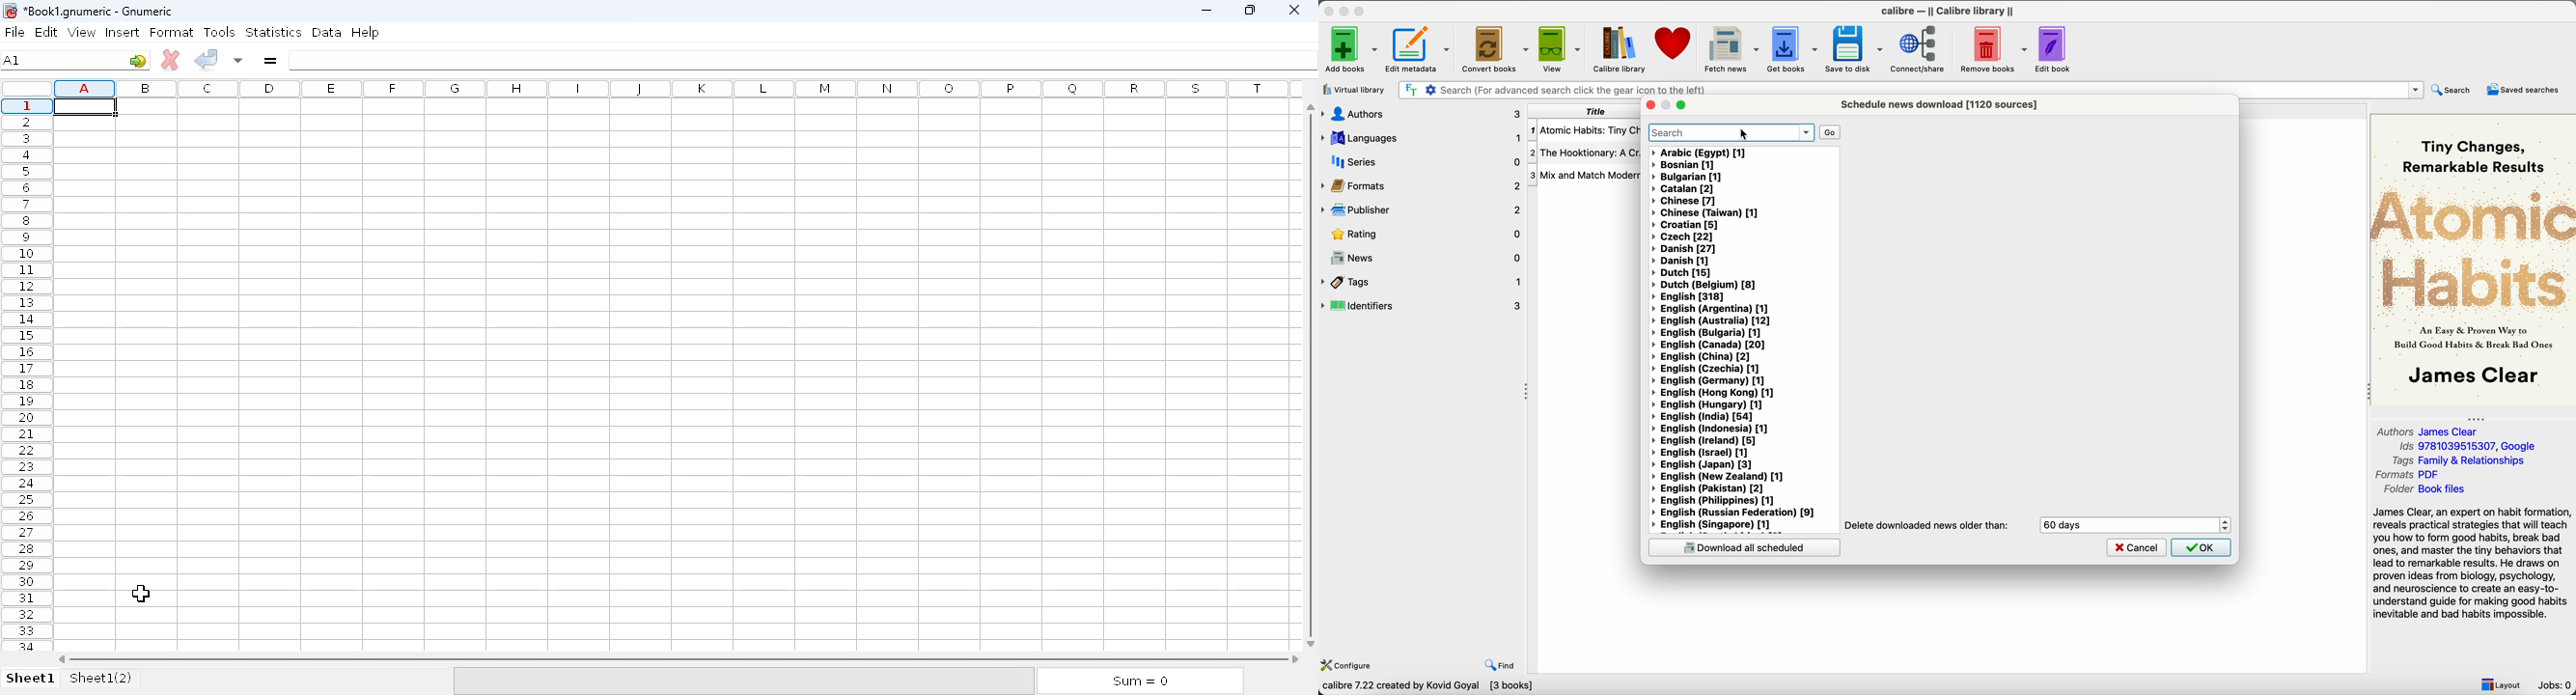  I want to click on find, so click(1500, 666).